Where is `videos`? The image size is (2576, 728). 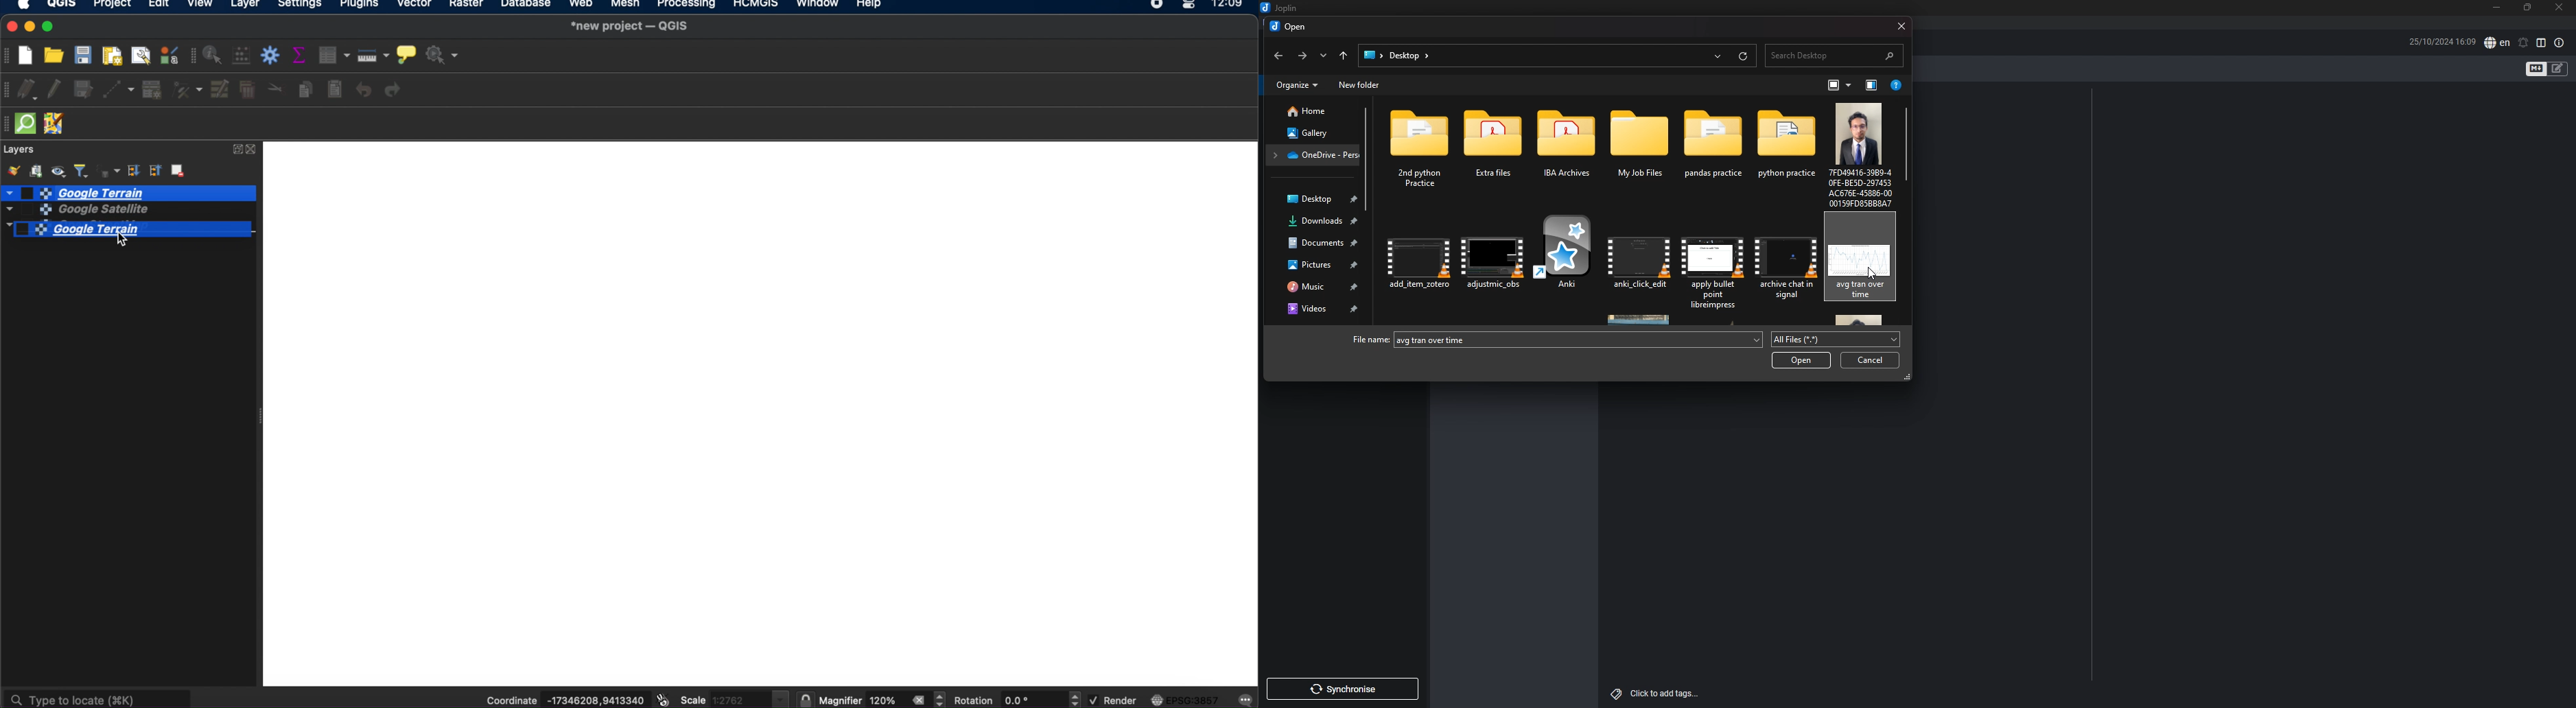
videos is located at coordinates (1318, 307).